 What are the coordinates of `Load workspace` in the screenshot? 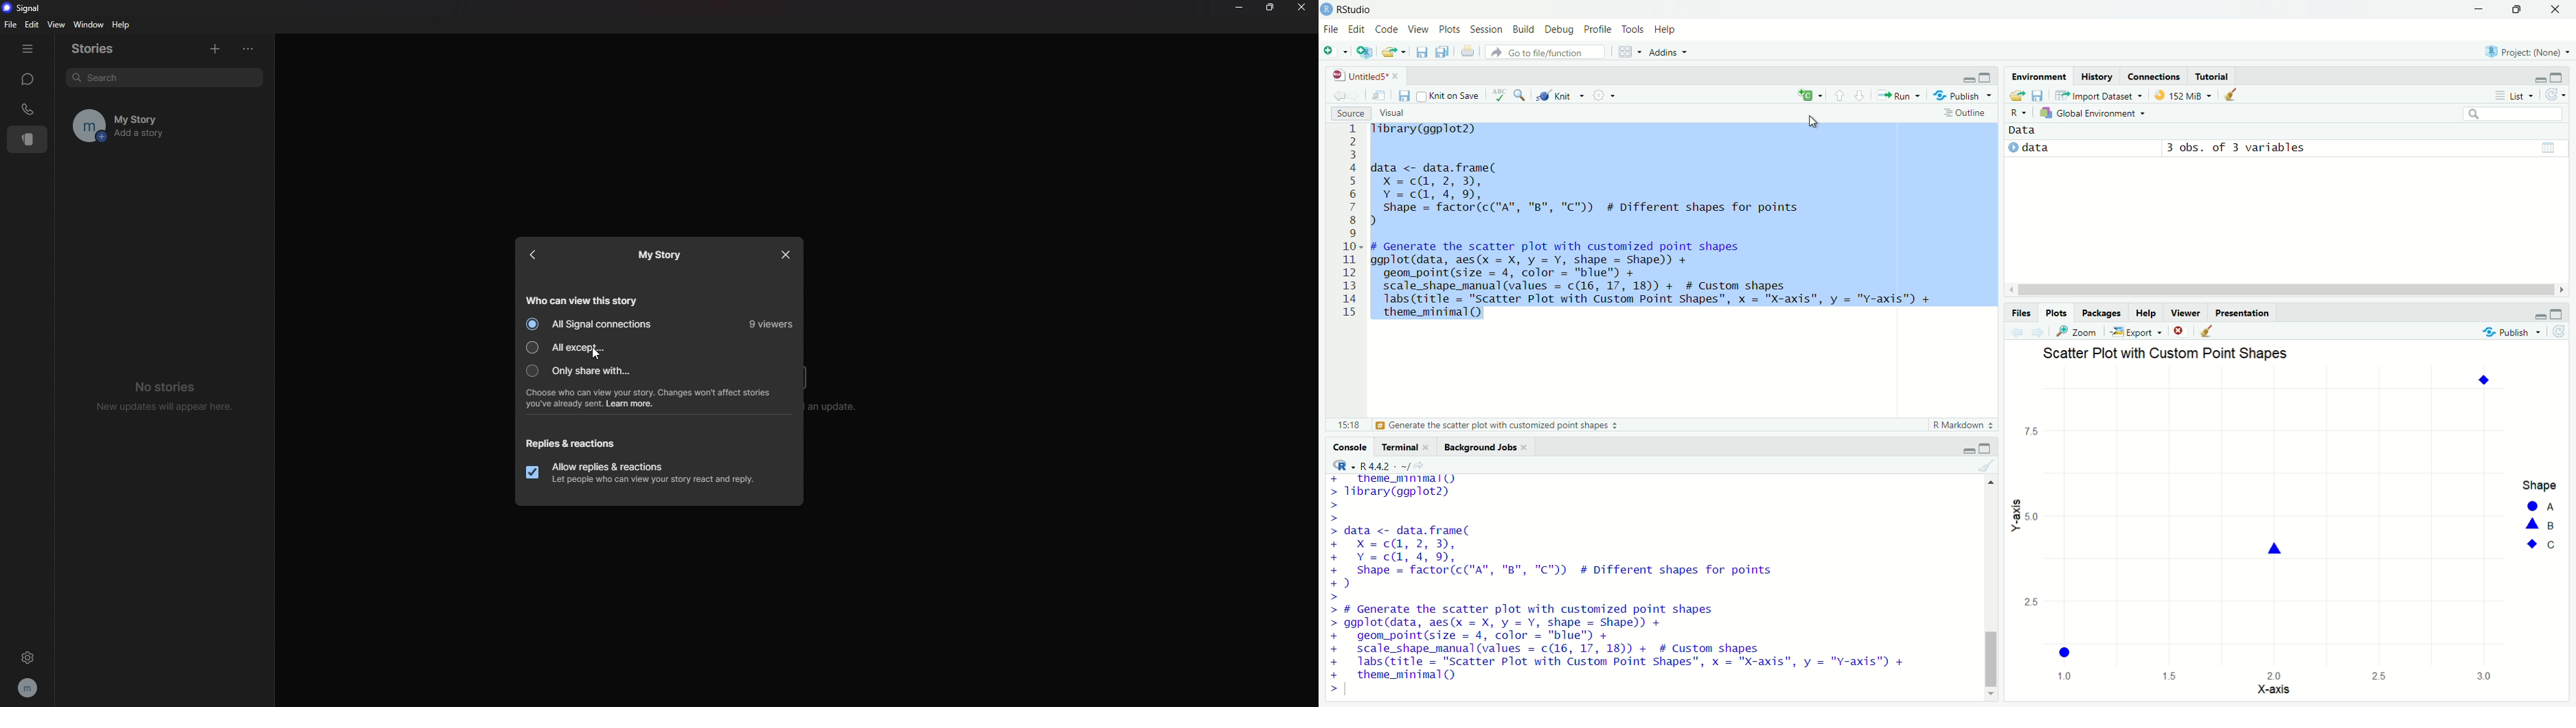 It's located at (2017, 96).